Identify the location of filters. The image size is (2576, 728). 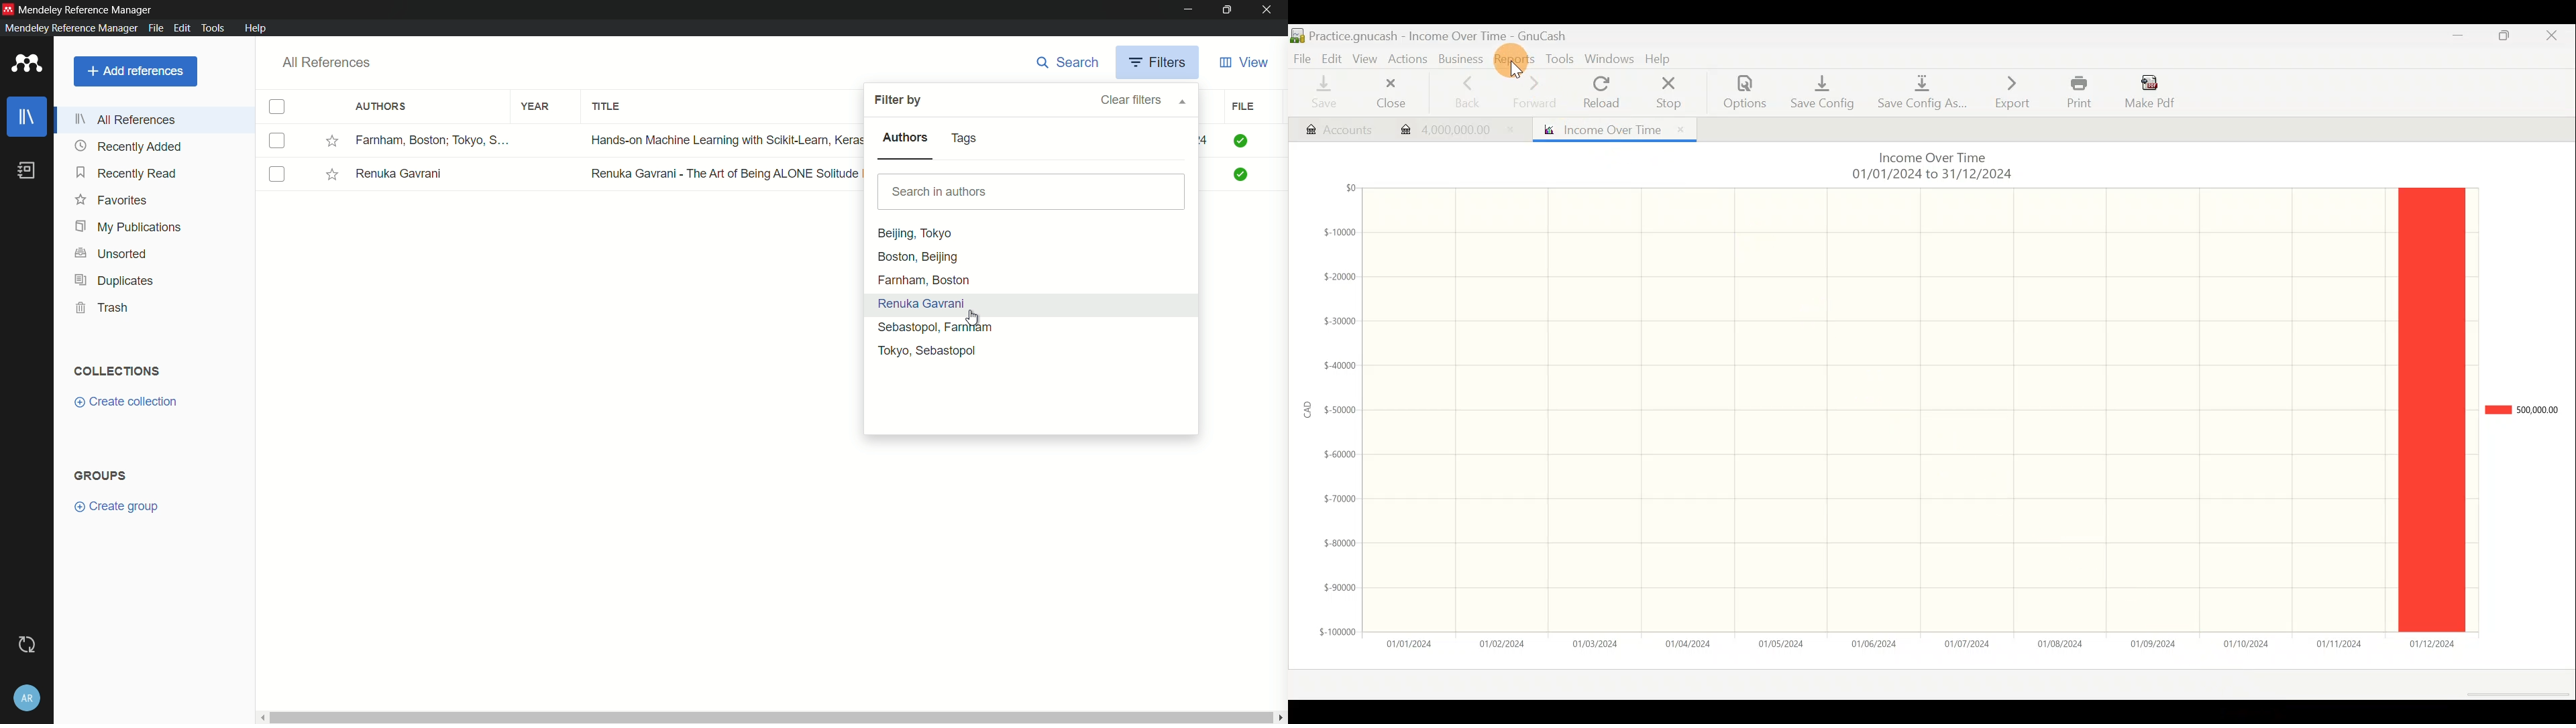
(1157, 62).